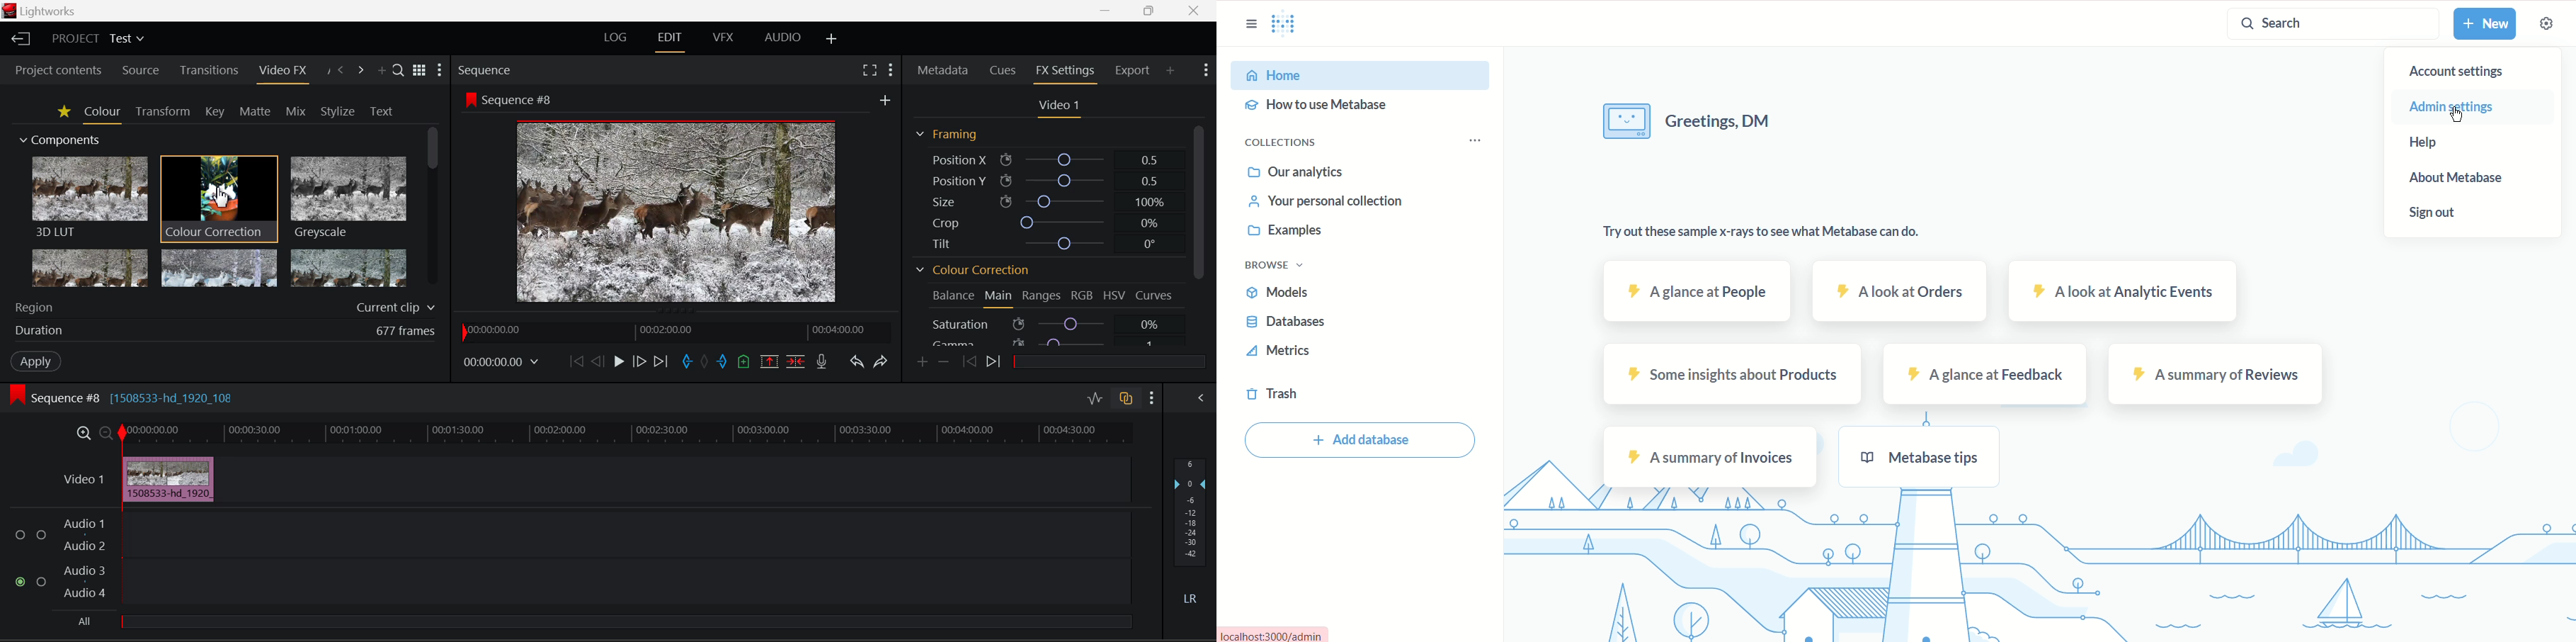  I want to click on FX Settings Open, so click(1065, 72).